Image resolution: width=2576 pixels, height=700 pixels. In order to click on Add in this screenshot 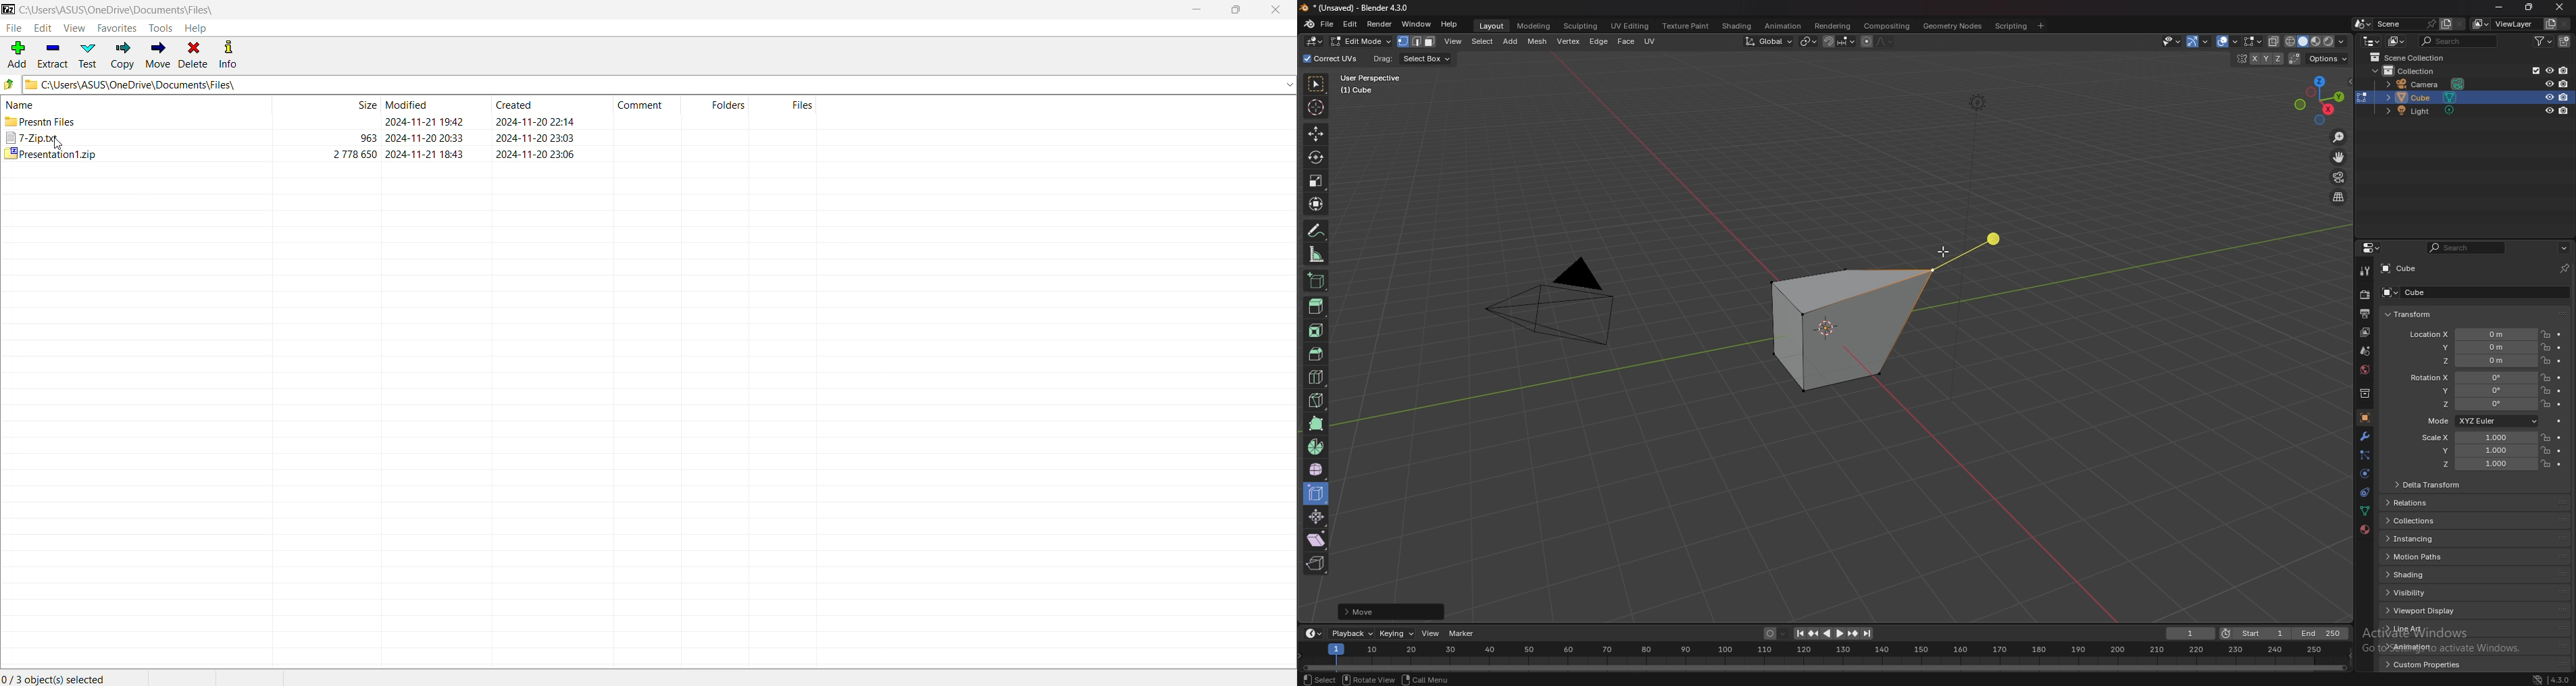, I will do `click(16, 55)`.